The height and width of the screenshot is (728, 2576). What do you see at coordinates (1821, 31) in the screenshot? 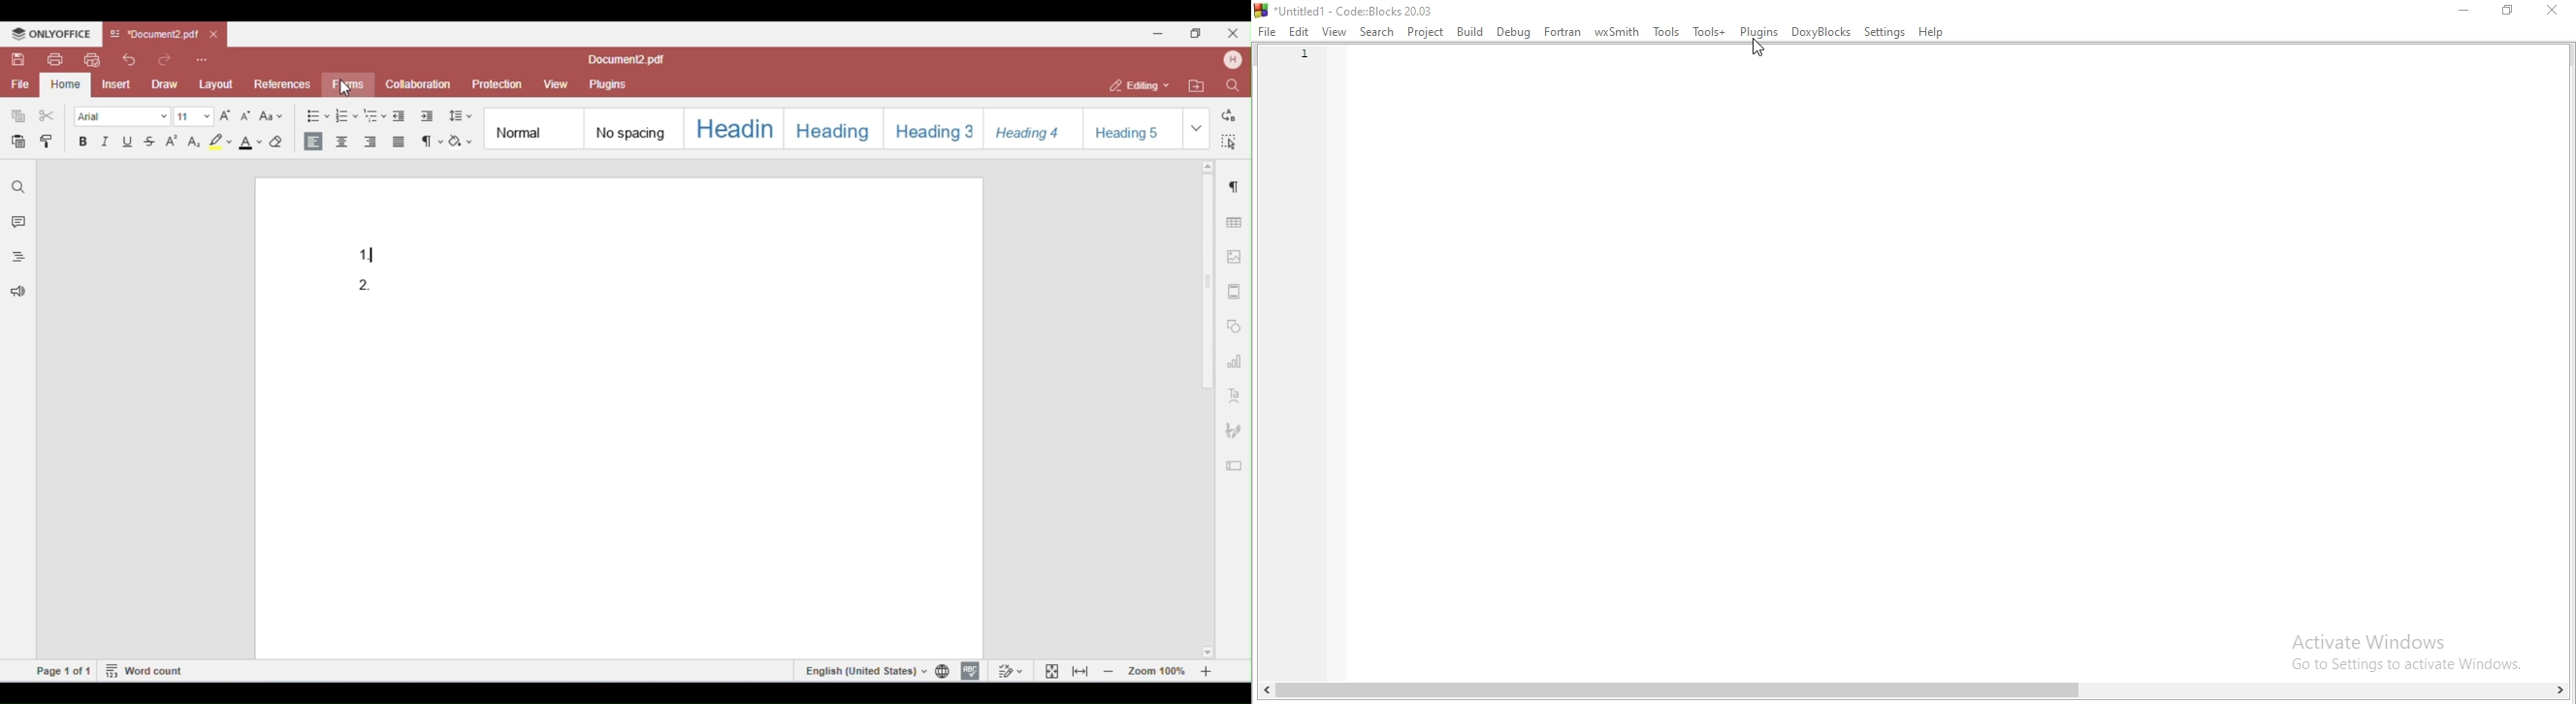
I see `DoxyBlocks` at bounding box center [1821, 31].